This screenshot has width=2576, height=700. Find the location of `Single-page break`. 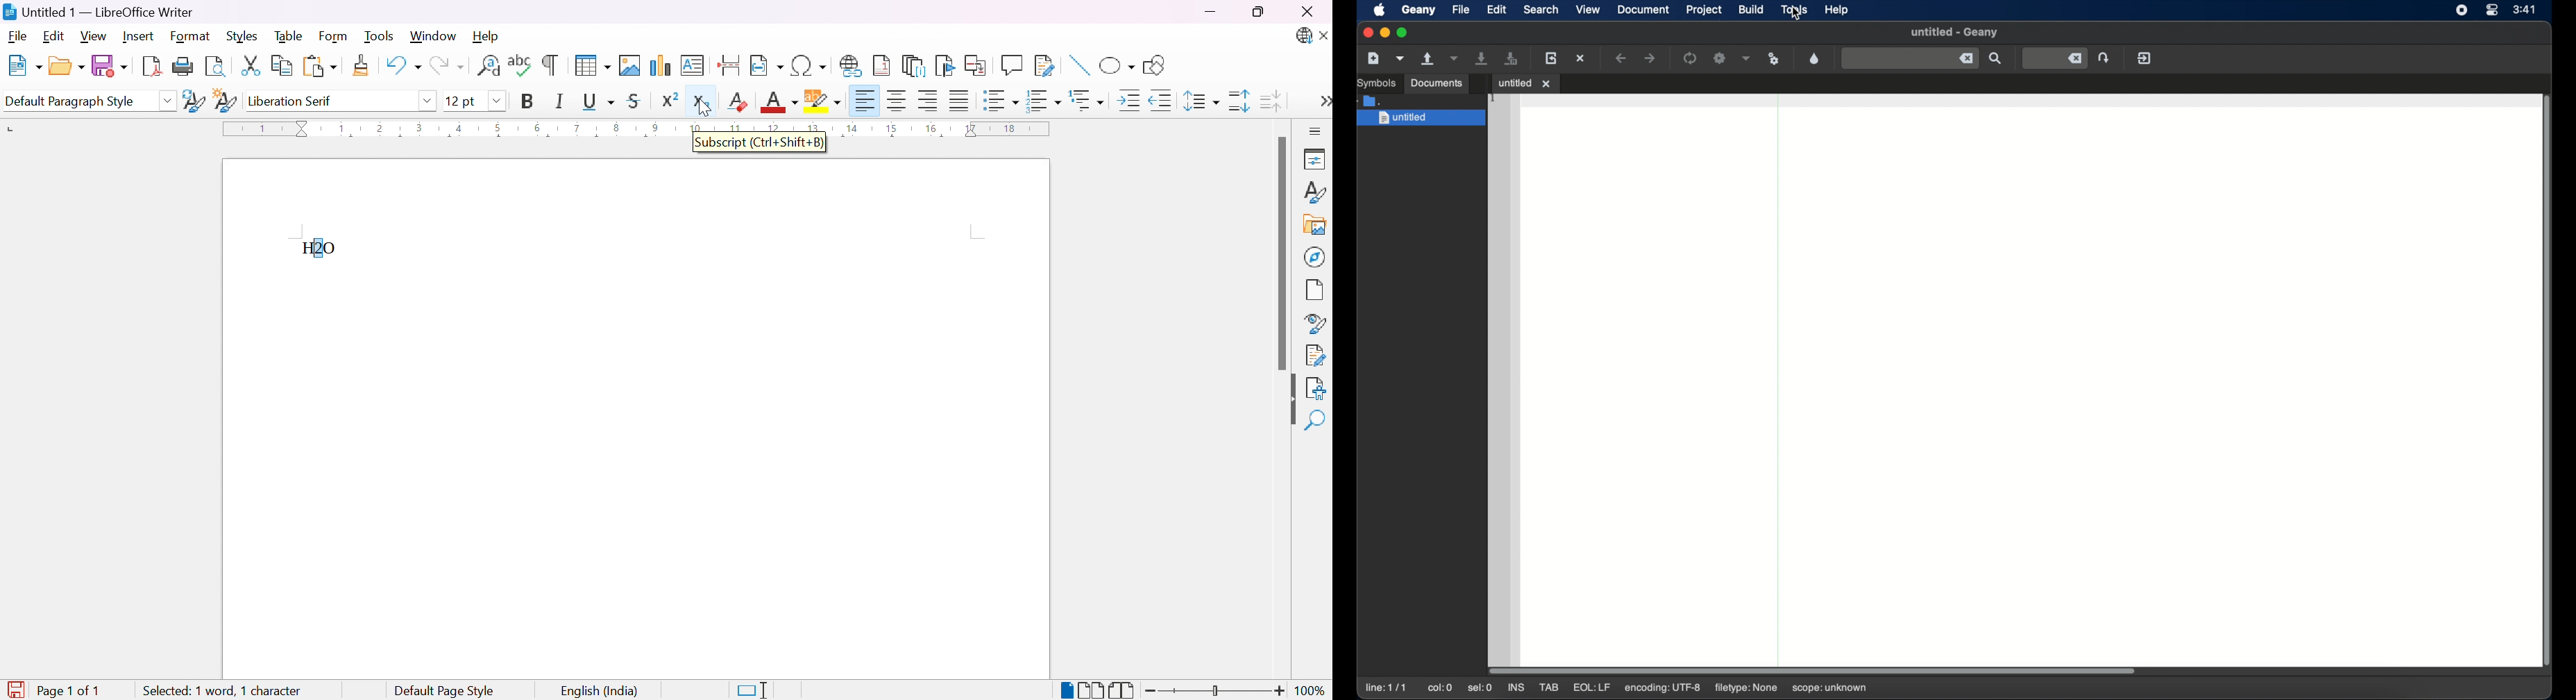

Single-page break is located at coordinates (1065, 691).